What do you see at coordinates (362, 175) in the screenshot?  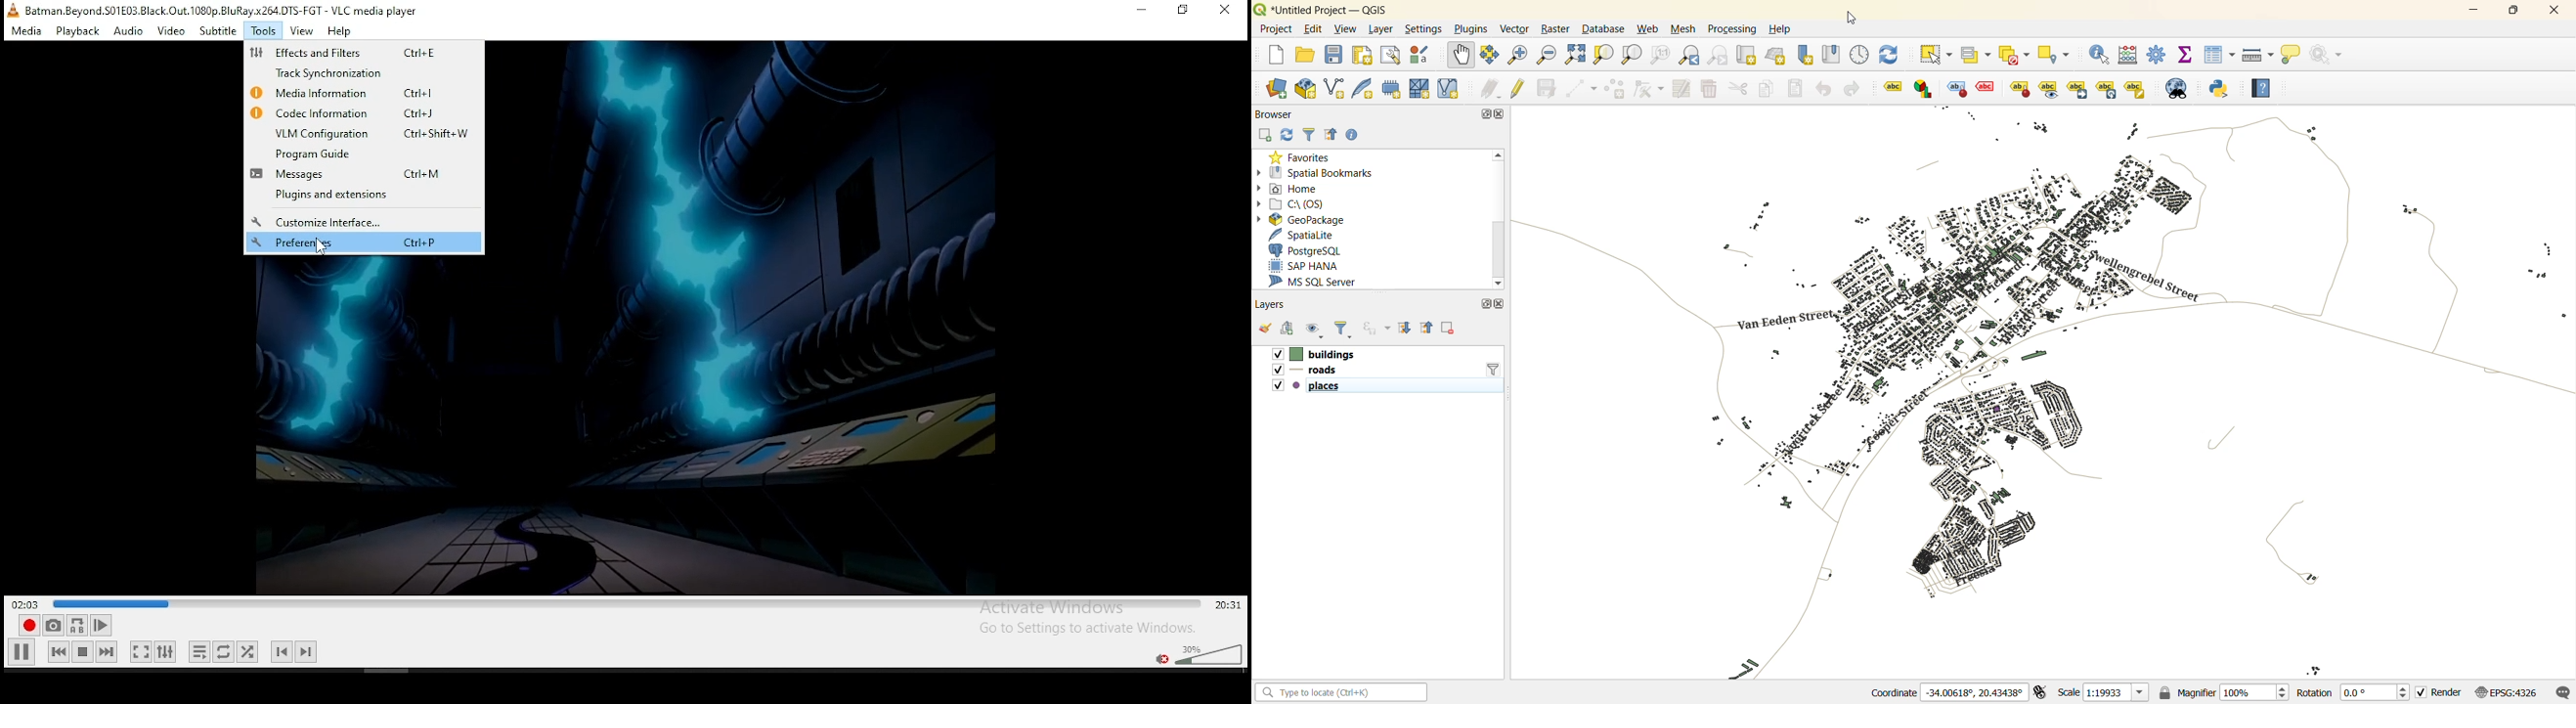 I see `messages` at bounding box center [362, 175].